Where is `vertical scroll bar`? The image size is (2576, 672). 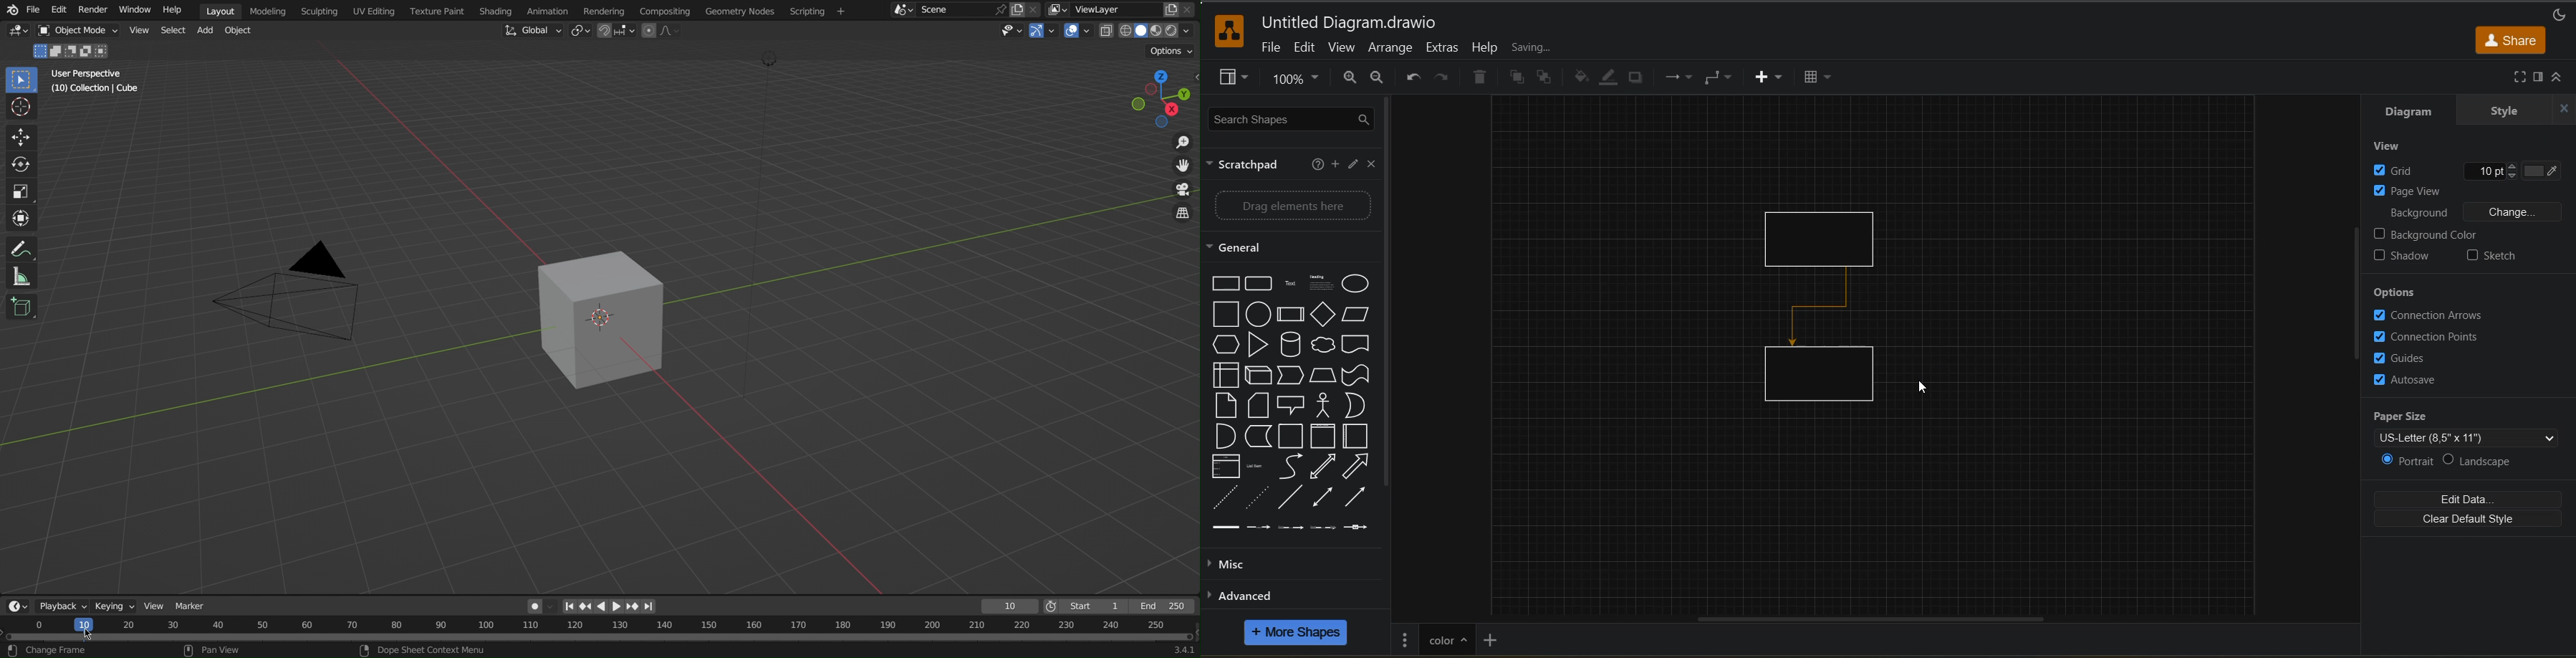
vertical scroll bar is located at coordinates (1393, 297).